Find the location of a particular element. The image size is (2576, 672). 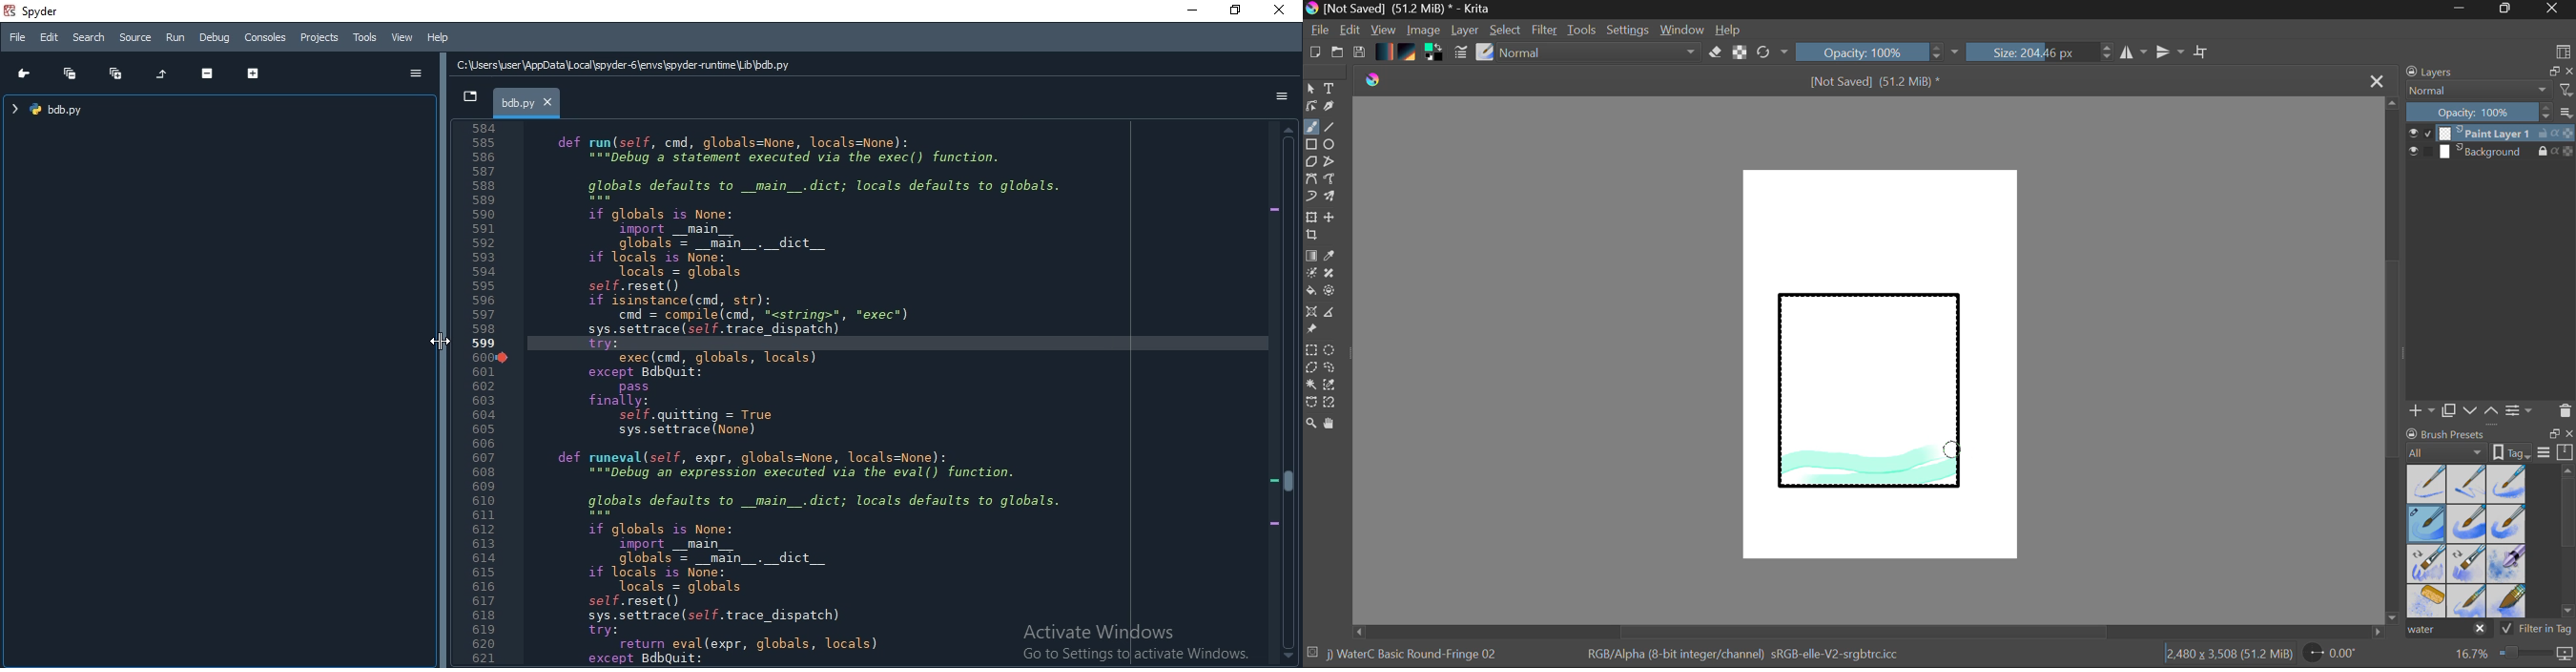

Layer 1 is located at coordinates (2493, 135).